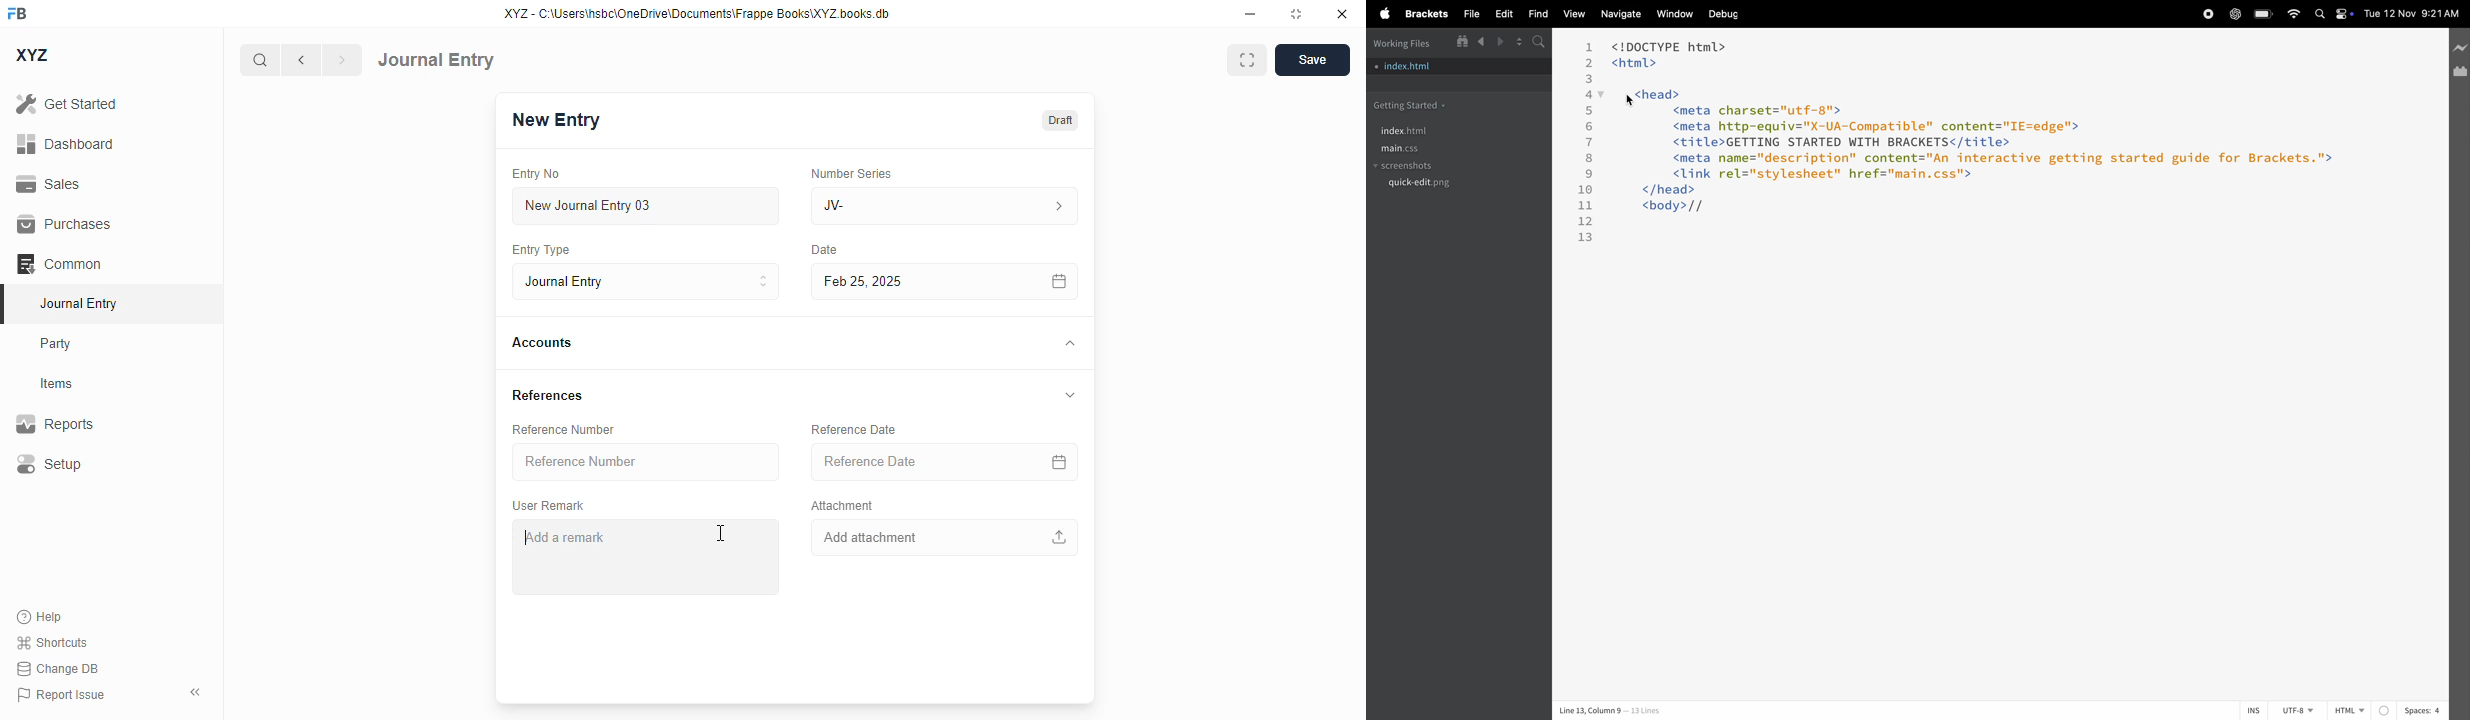 This screenshot has width=2492, height=728. What do you see at coordinates (554, 120) in the screenshot?
I see `new entry` at bounding box center [554, 120].